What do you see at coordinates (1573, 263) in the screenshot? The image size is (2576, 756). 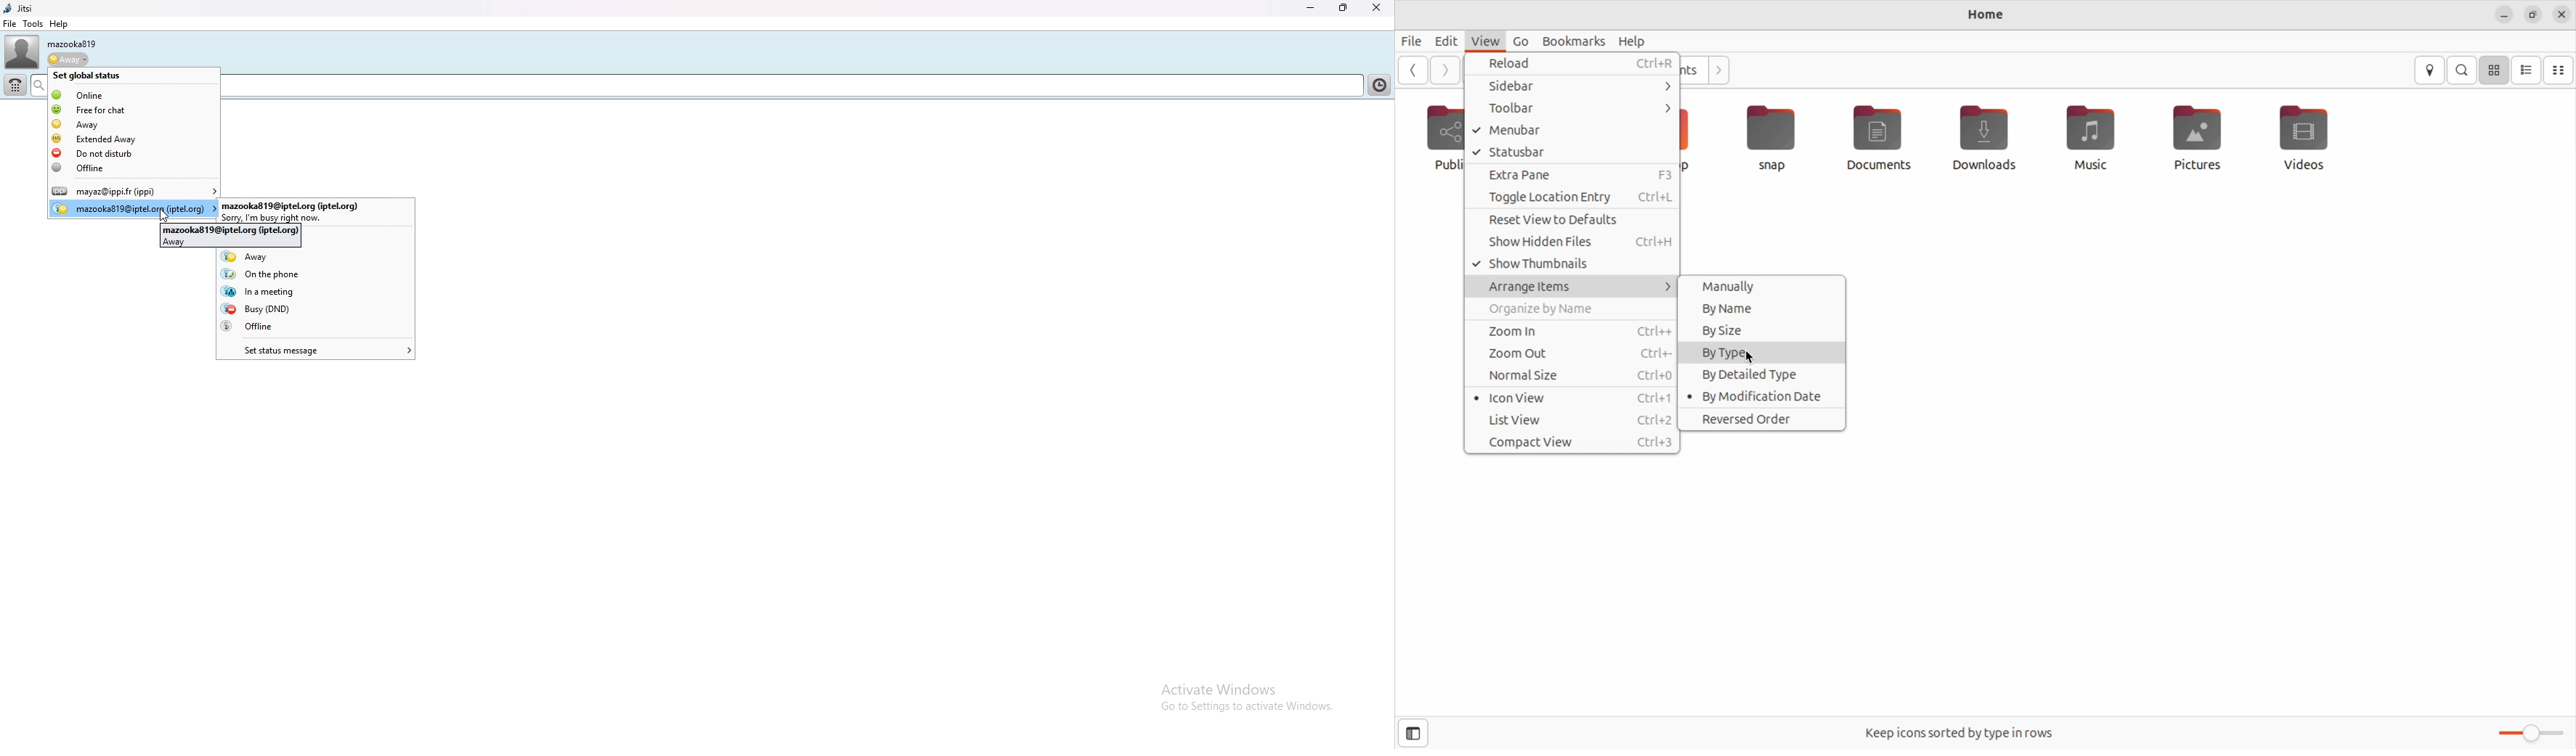 I see `Show thumb nails` at bounding box center [1573, 263].